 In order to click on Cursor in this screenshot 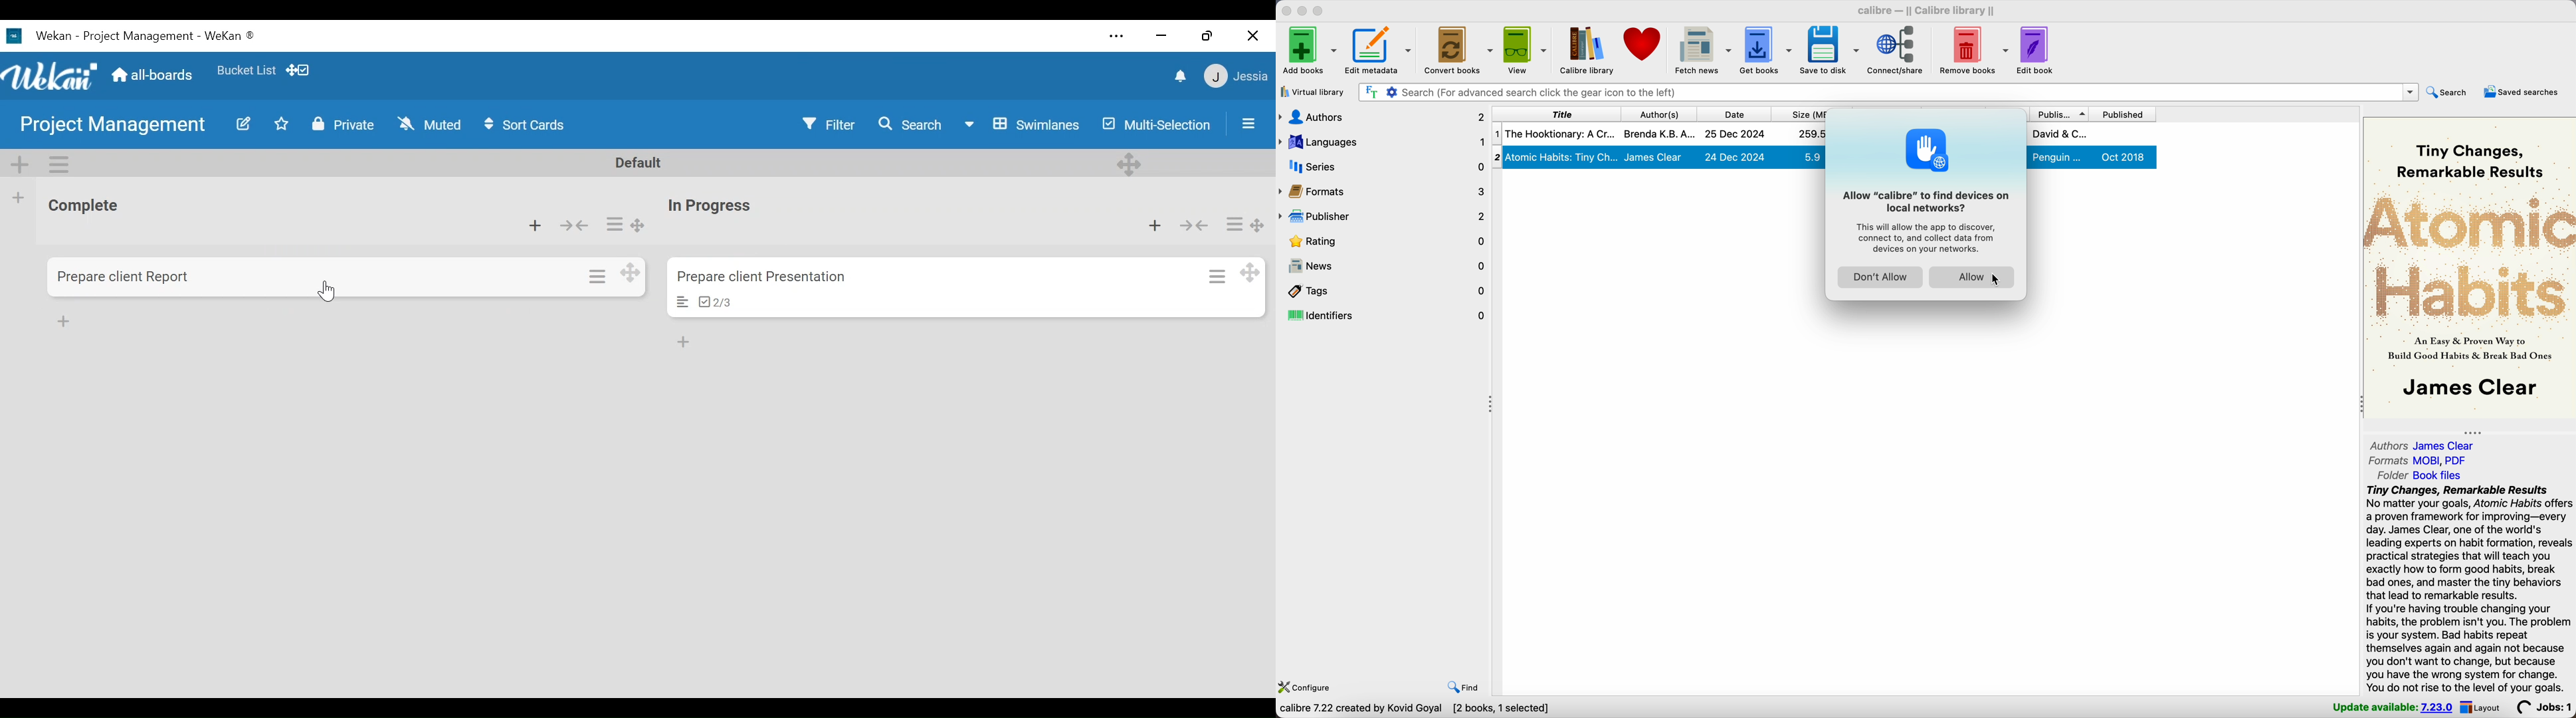, I will do `click(1994, 278)`.